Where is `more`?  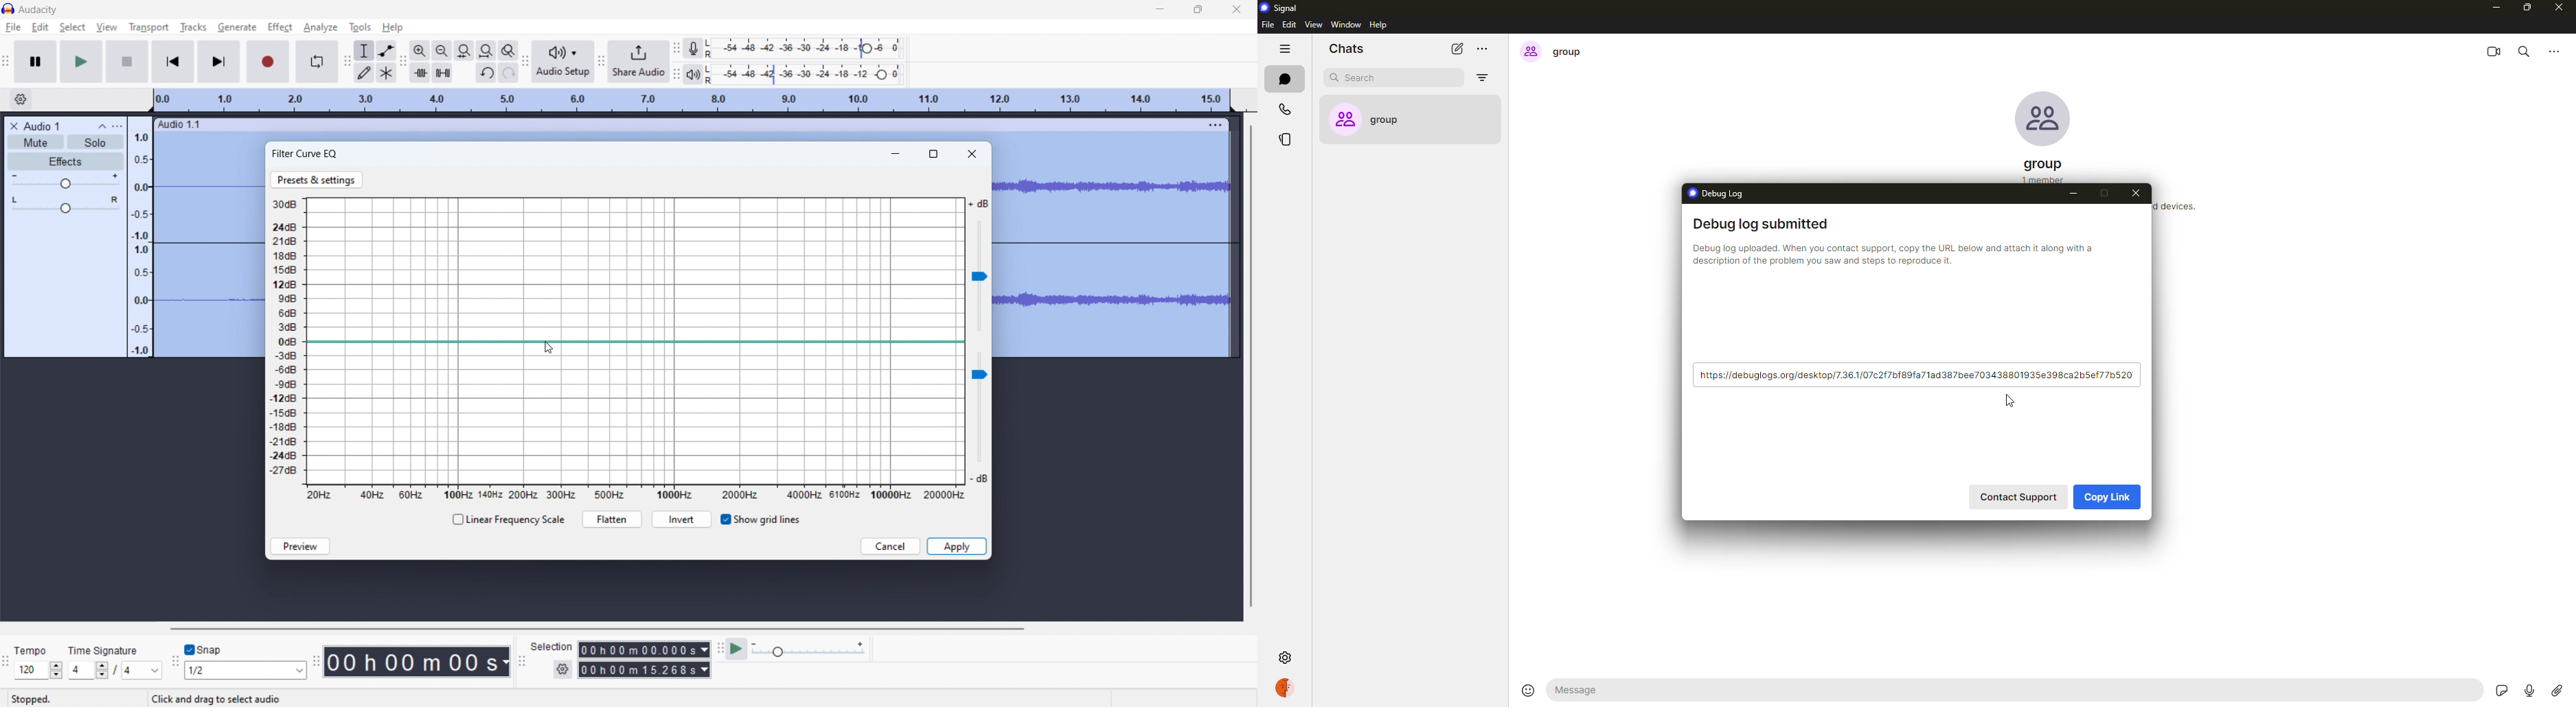 more is located at coordinates (1486, 49).